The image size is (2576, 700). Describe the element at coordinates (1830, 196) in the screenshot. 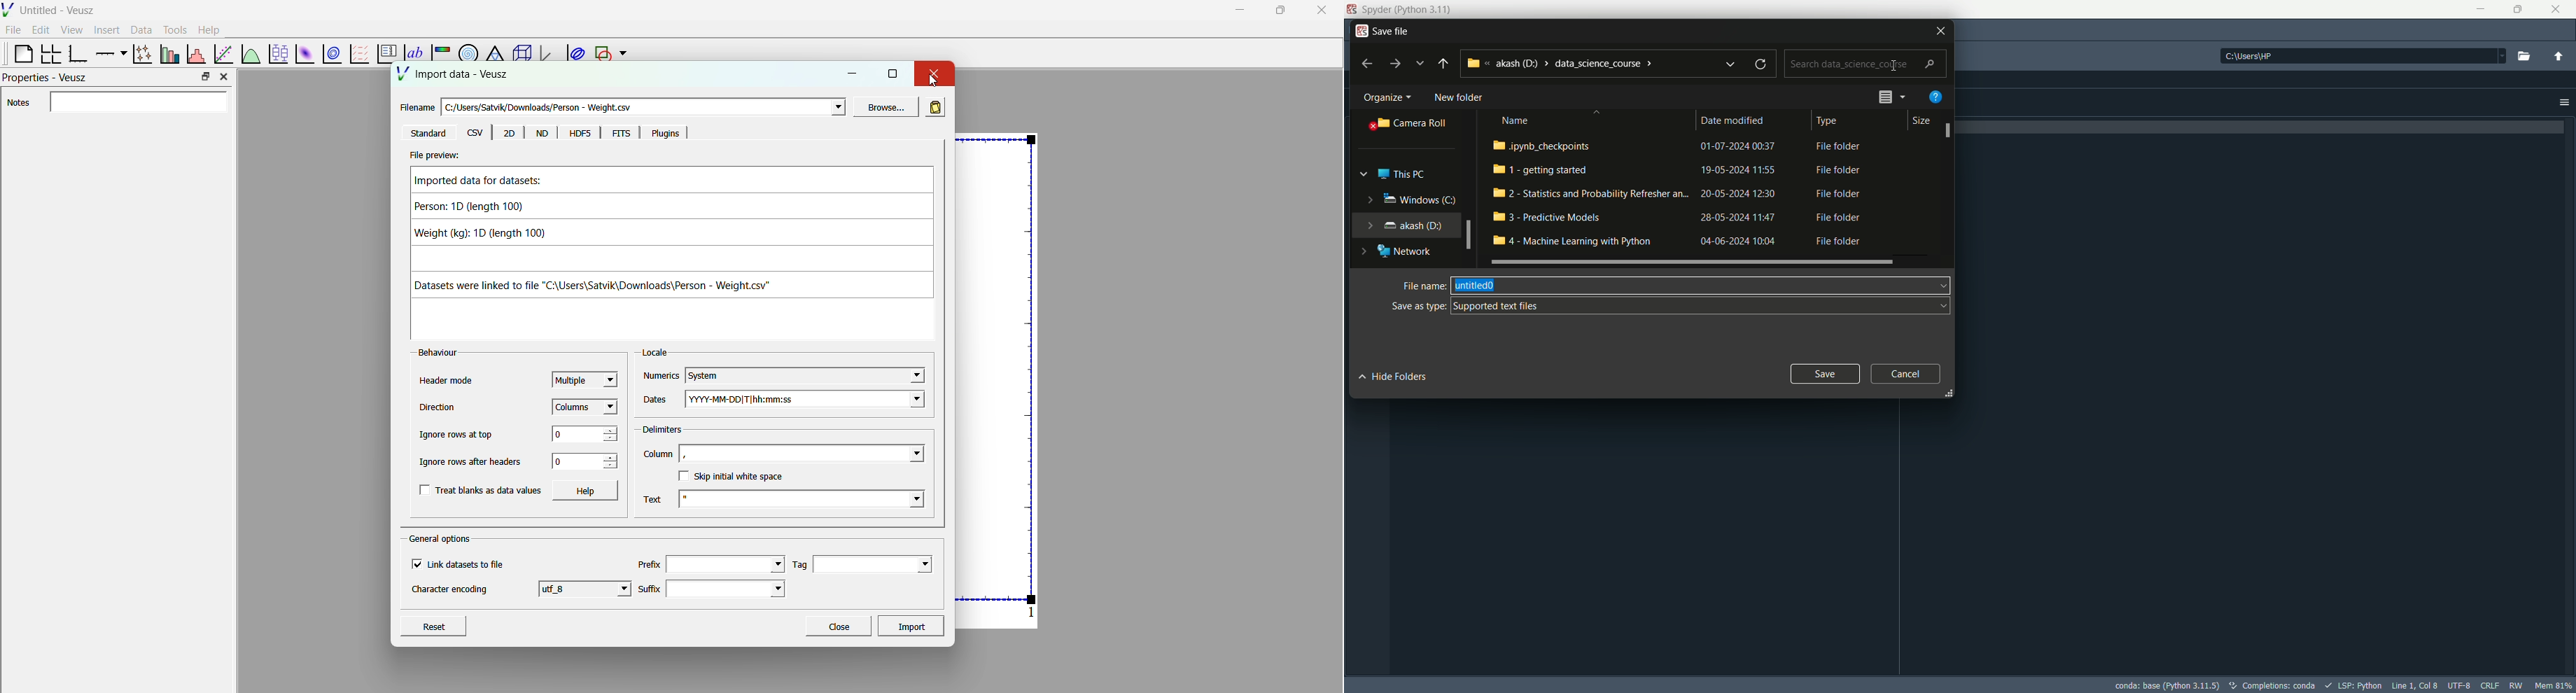

I see `File folder
File folder
File folder` at that location.